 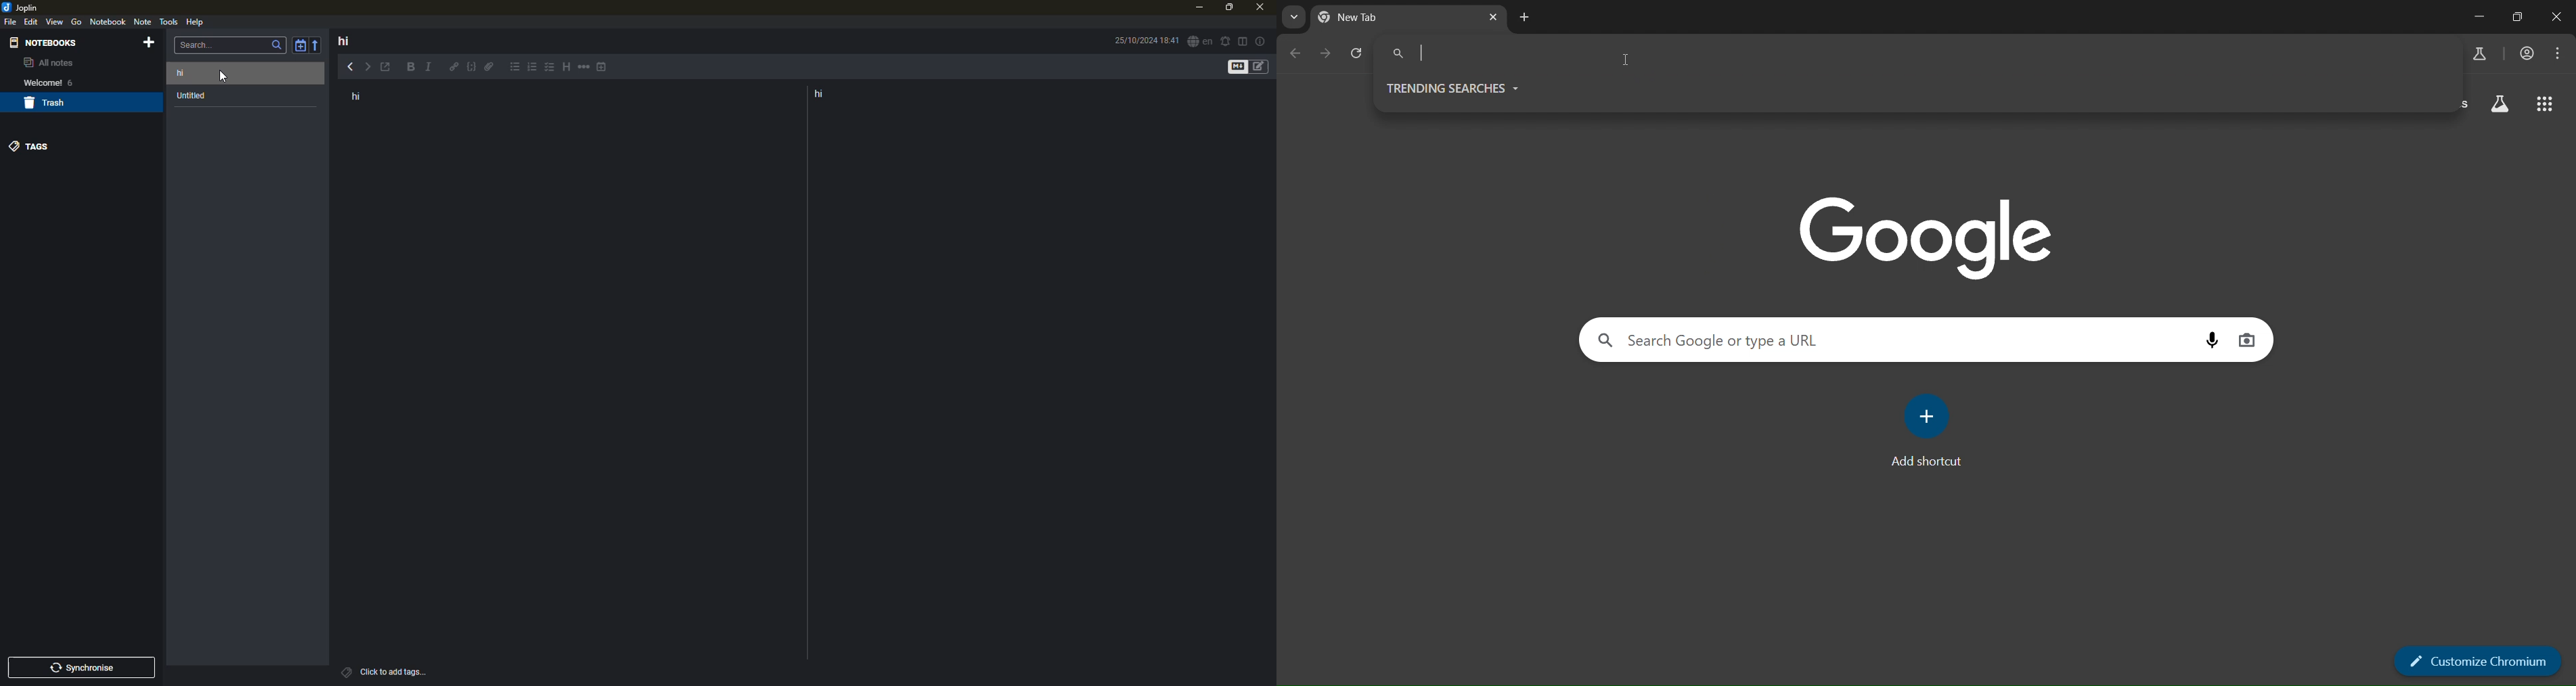 What do you see at coordinates (1225, 40) in the screenshot?
I see `set alarm` at bounding box center [1225, 40].